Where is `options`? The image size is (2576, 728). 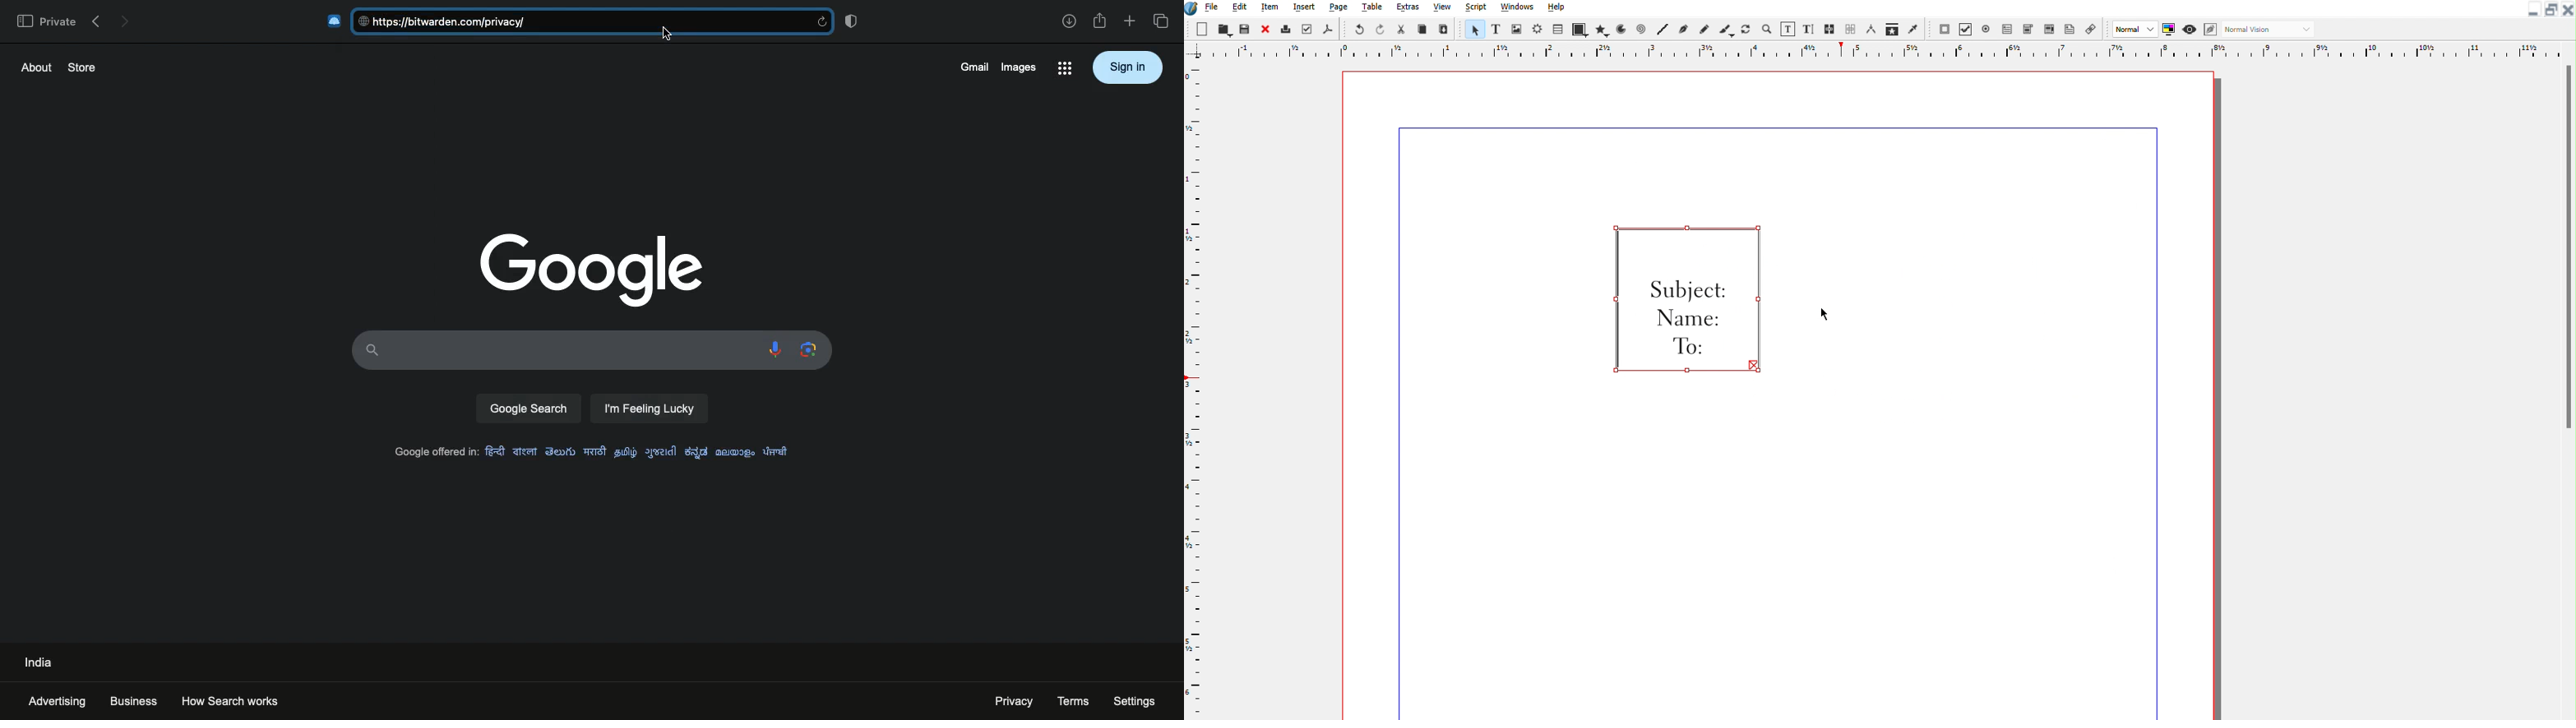 options is located at coordinates (1064, 70).